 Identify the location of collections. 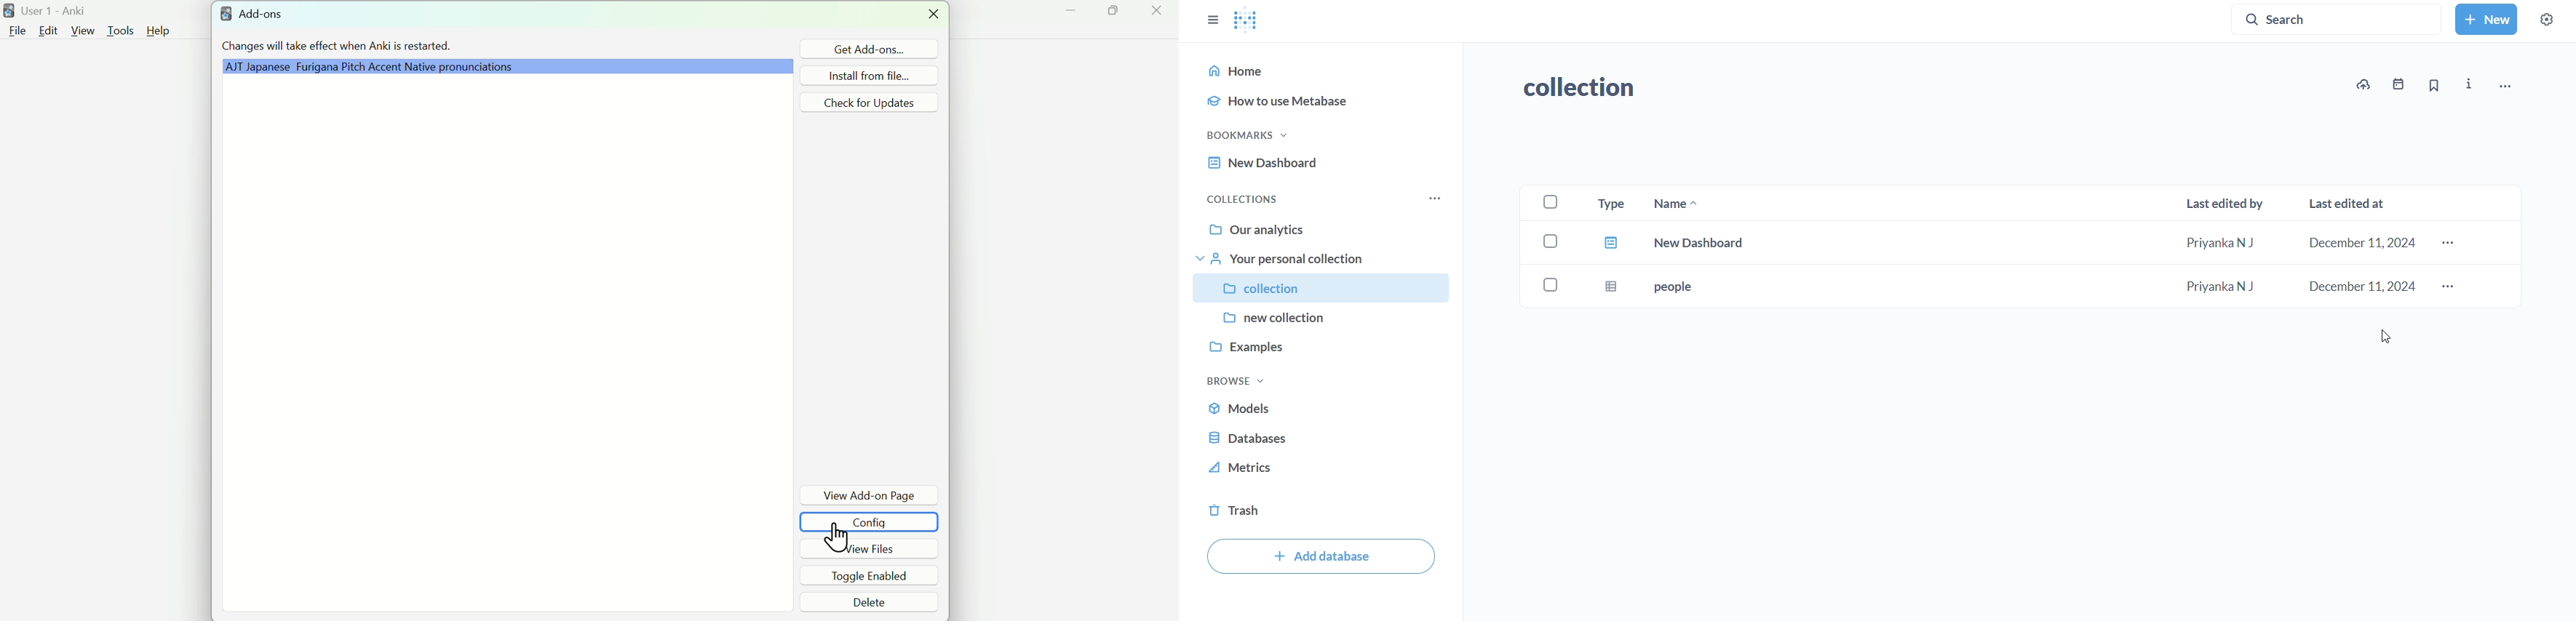
(1241, 196).